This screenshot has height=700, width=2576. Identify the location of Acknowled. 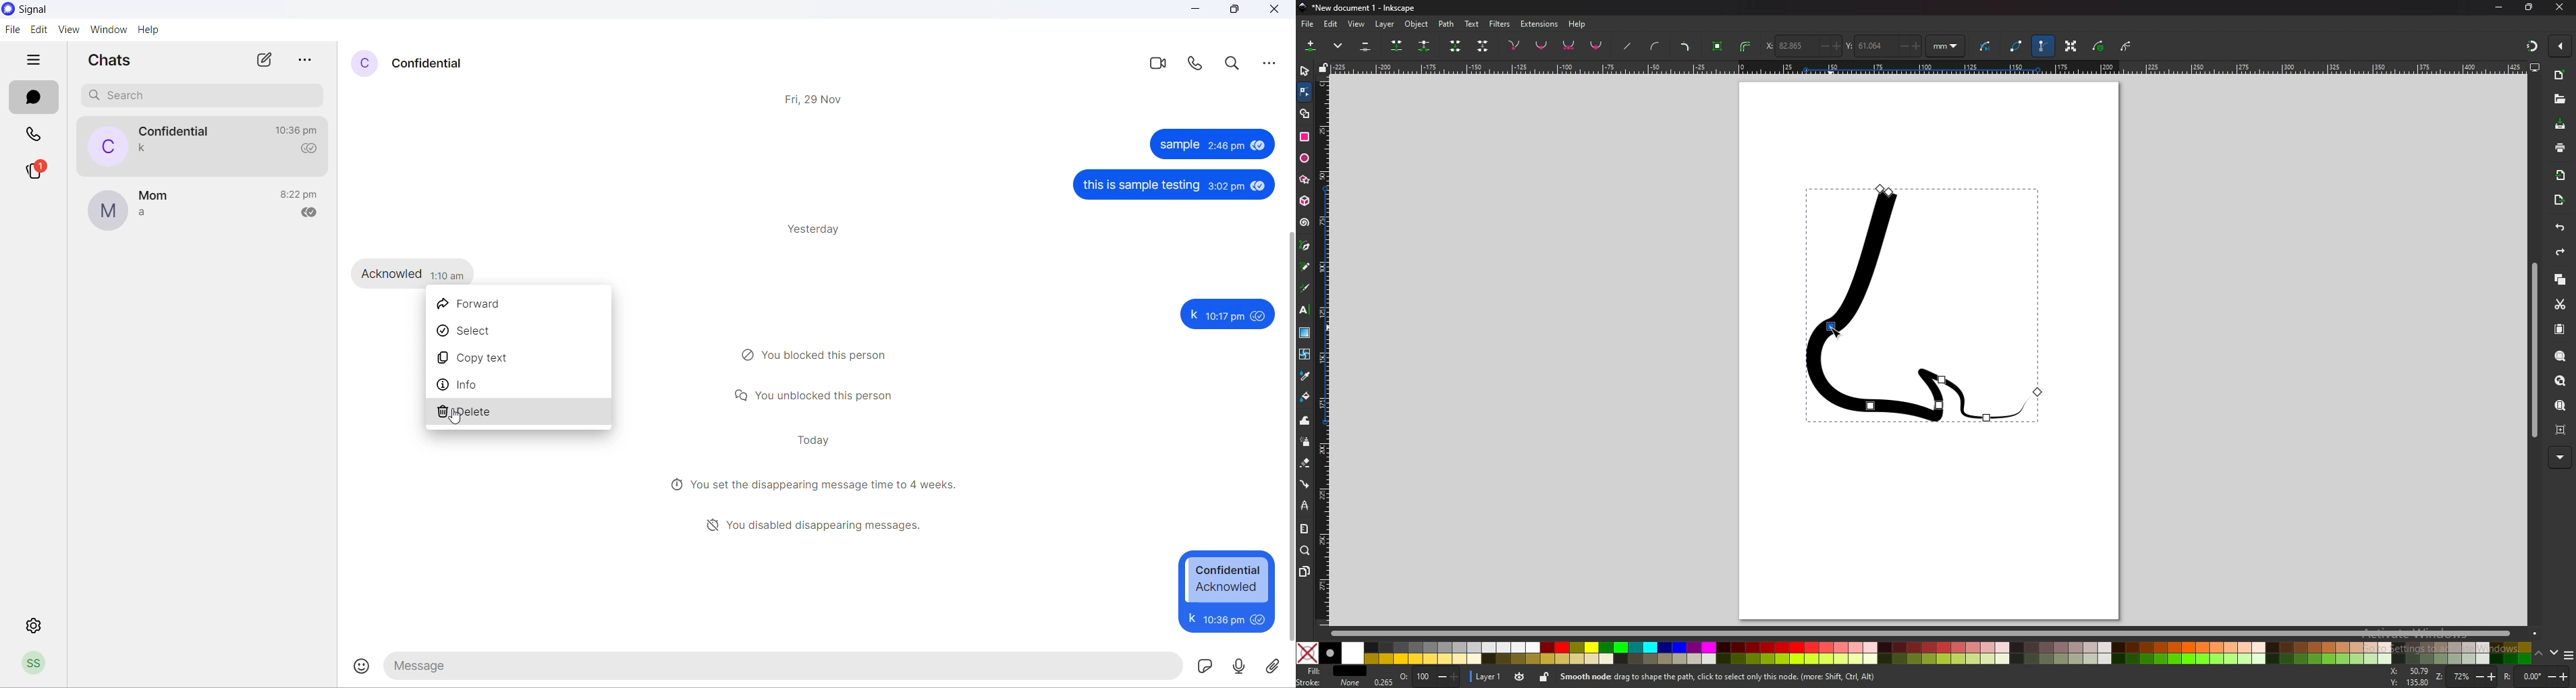
(391, 273).